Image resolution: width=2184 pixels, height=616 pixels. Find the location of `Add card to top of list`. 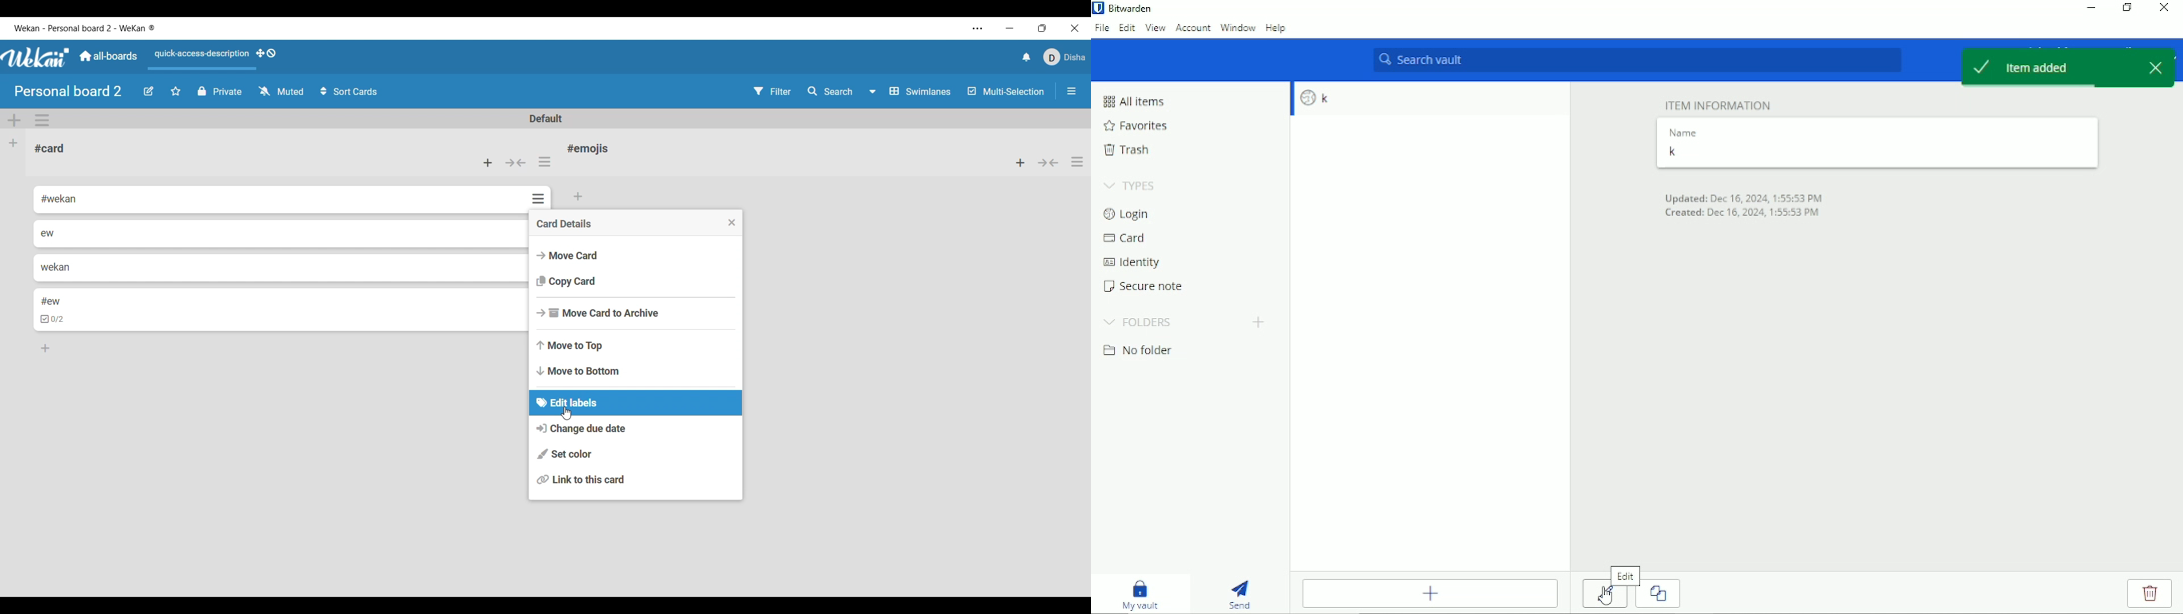

Add card to top of list is located at coordinates (1020, 163).